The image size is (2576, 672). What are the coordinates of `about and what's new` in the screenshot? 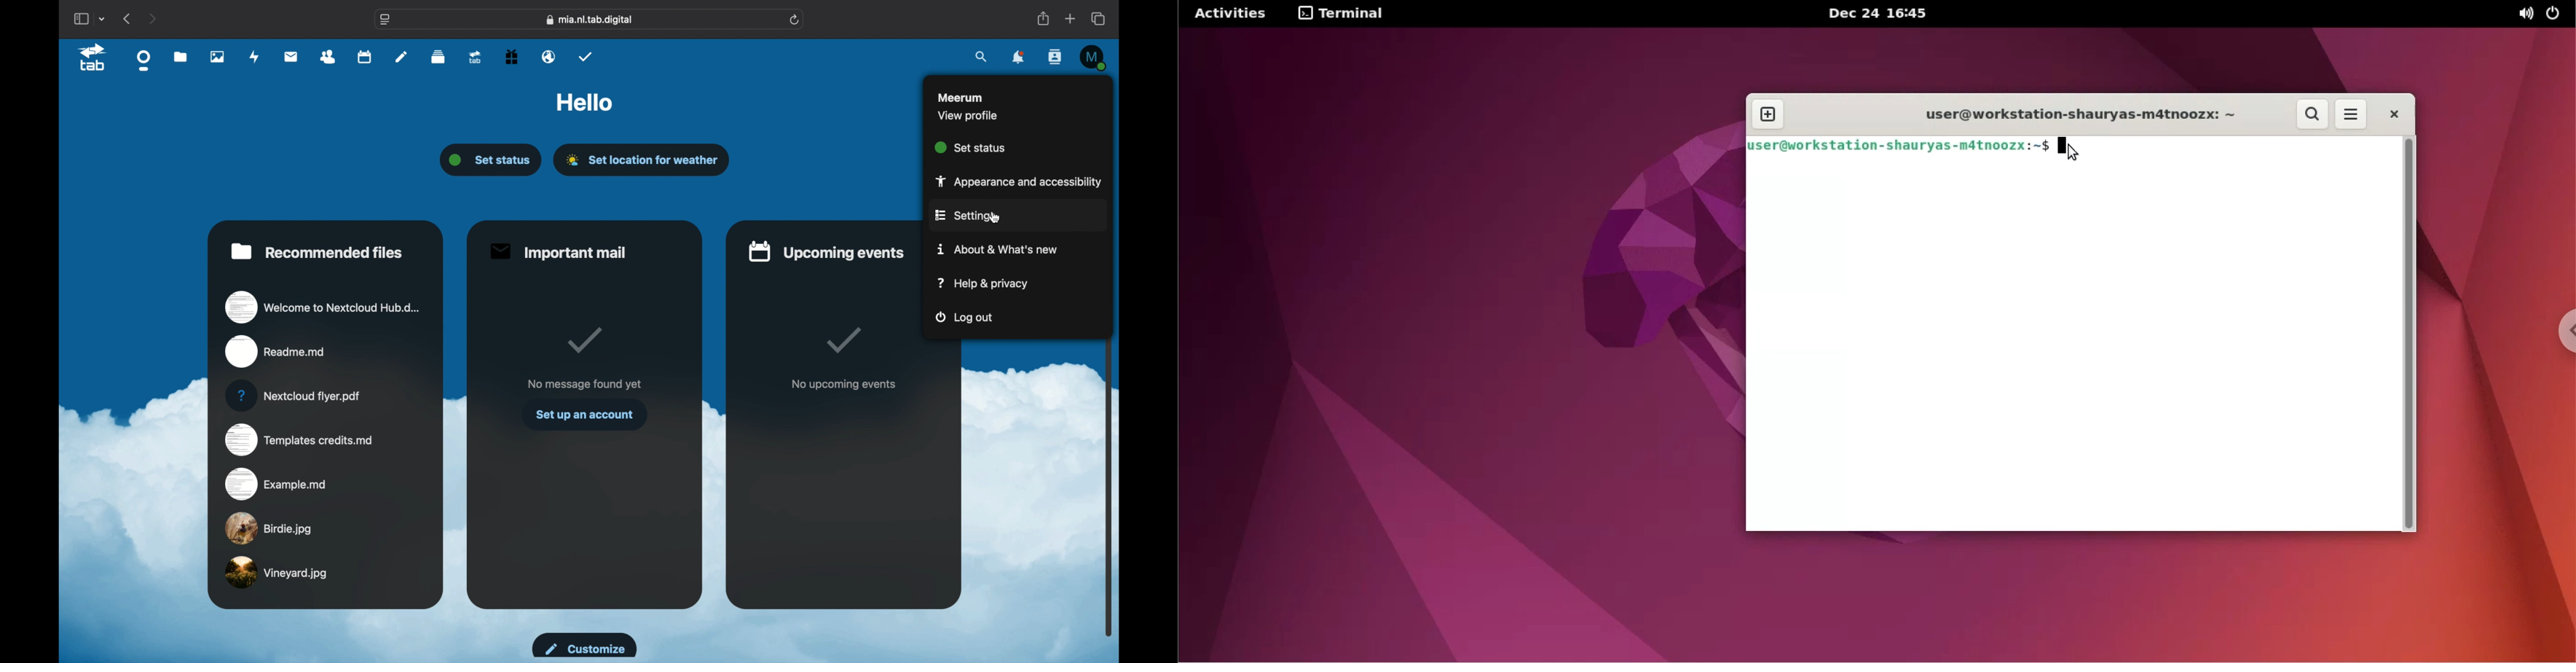 It's located at (999, 250).